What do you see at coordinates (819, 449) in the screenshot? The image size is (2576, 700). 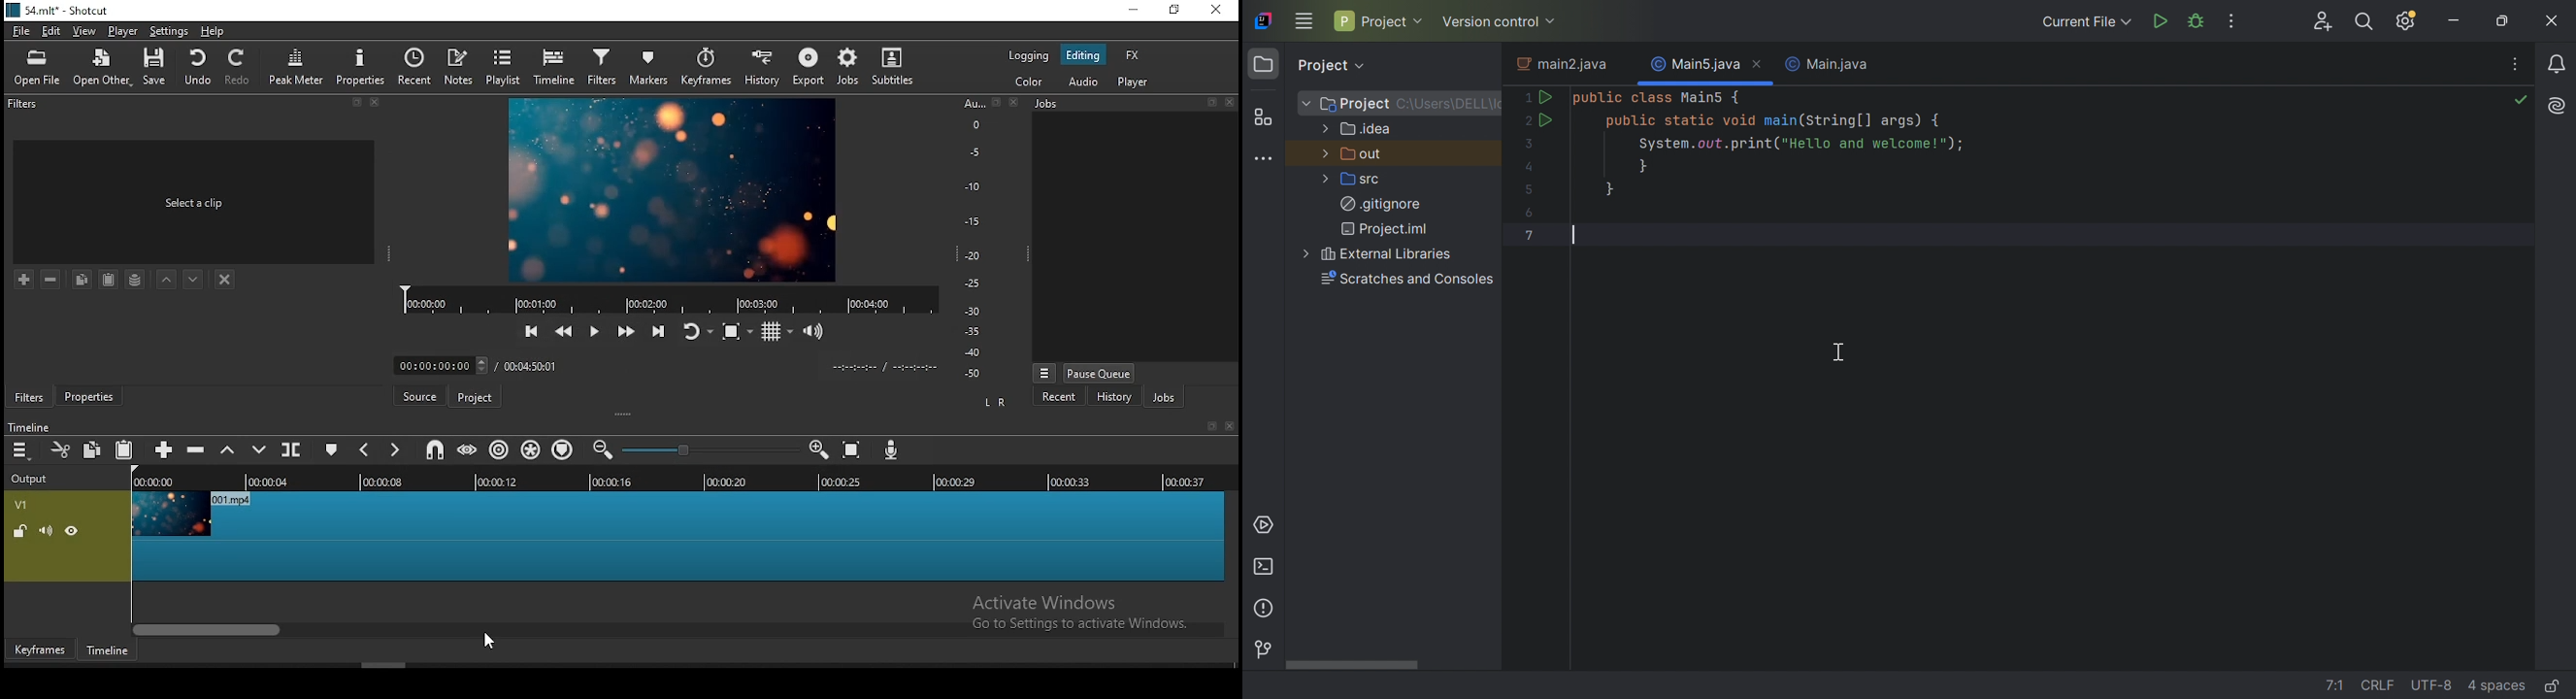 I see `zoom timeline out` at bounding box center [819, 449].